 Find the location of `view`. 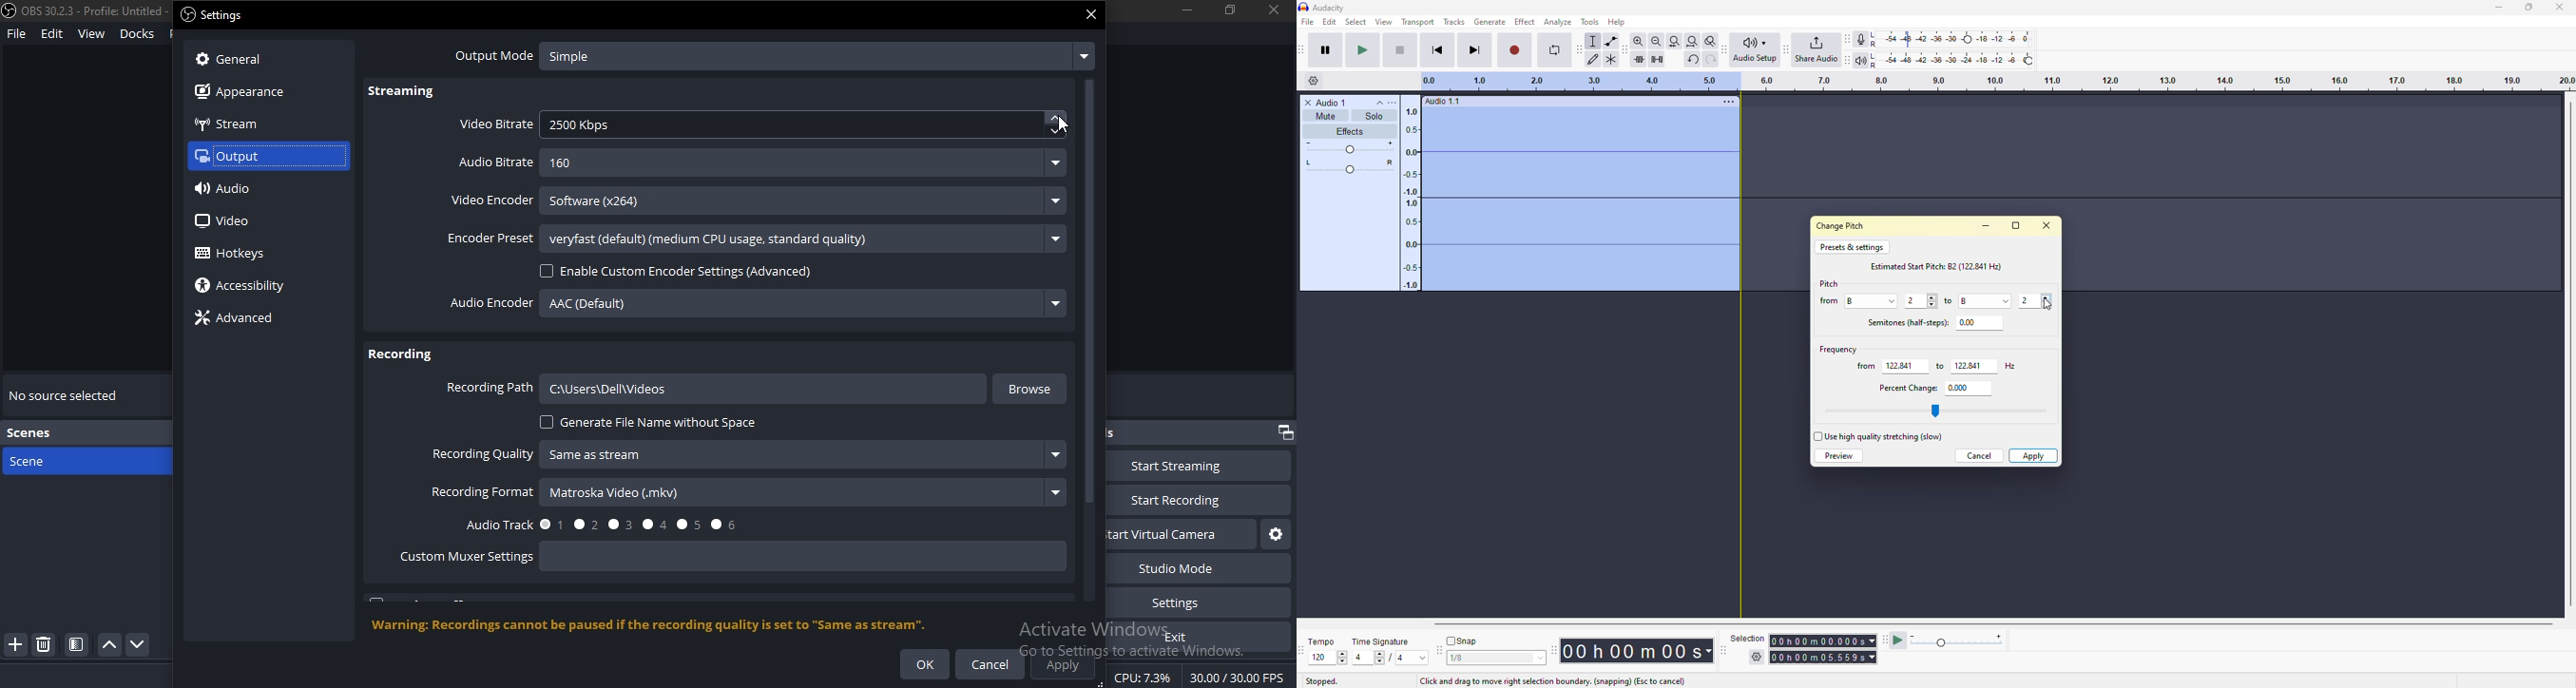

view is located at coordinates (1385, 21).